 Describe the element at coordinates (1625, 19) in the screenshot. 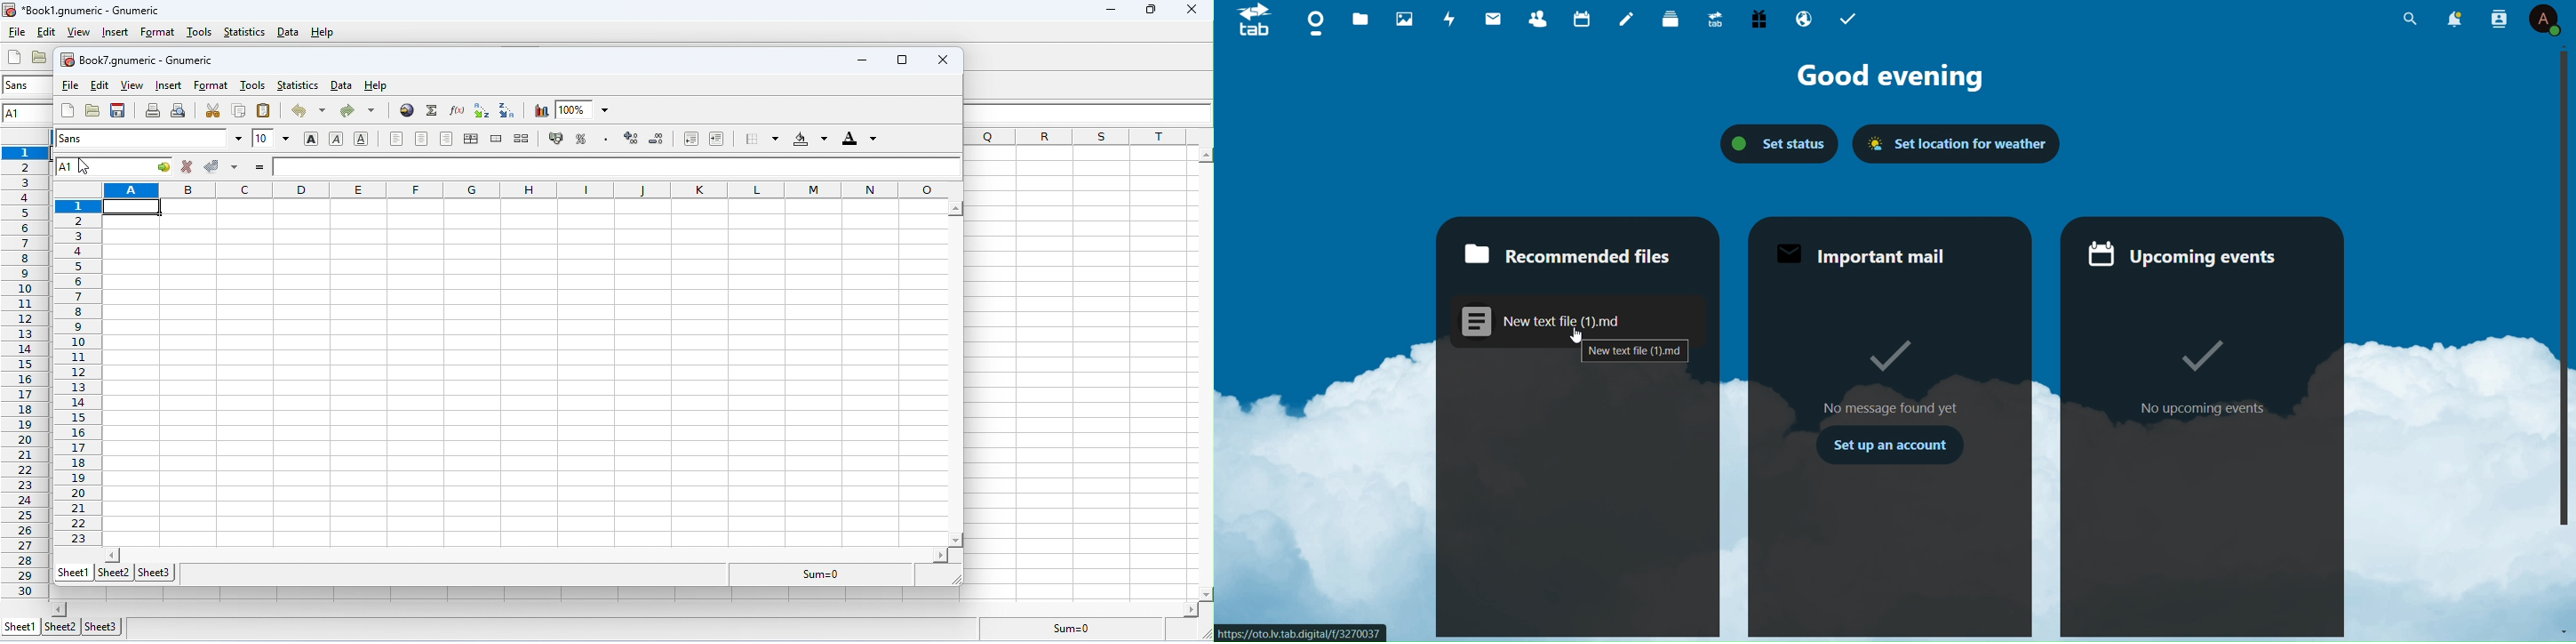

I see `notes` at that location.